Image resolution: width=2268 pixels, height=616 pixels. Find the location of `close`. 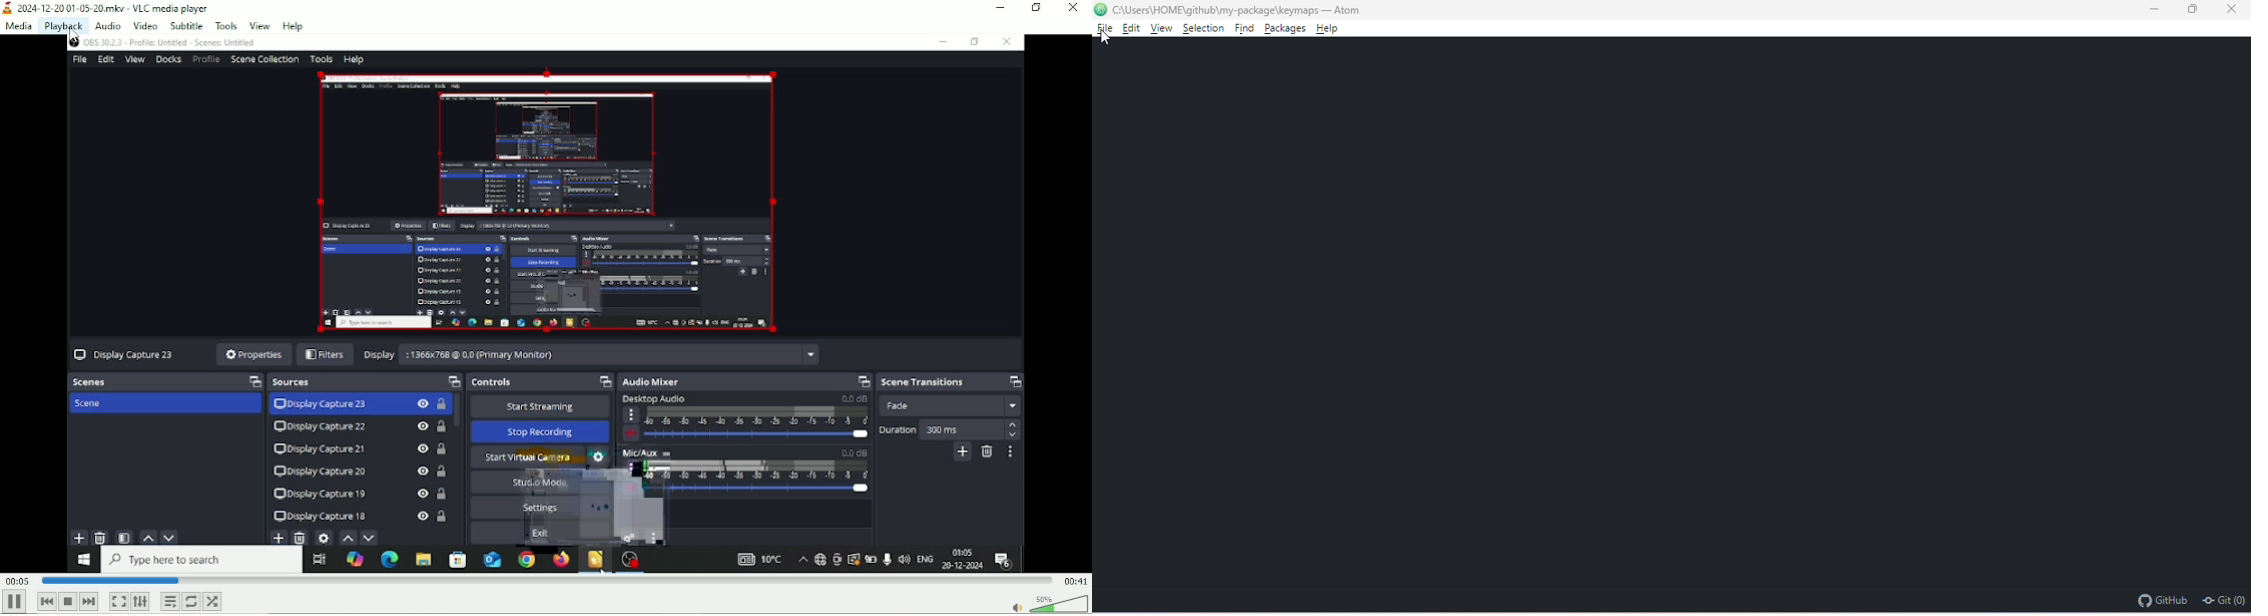

close is located at coordinates (2237, 11).